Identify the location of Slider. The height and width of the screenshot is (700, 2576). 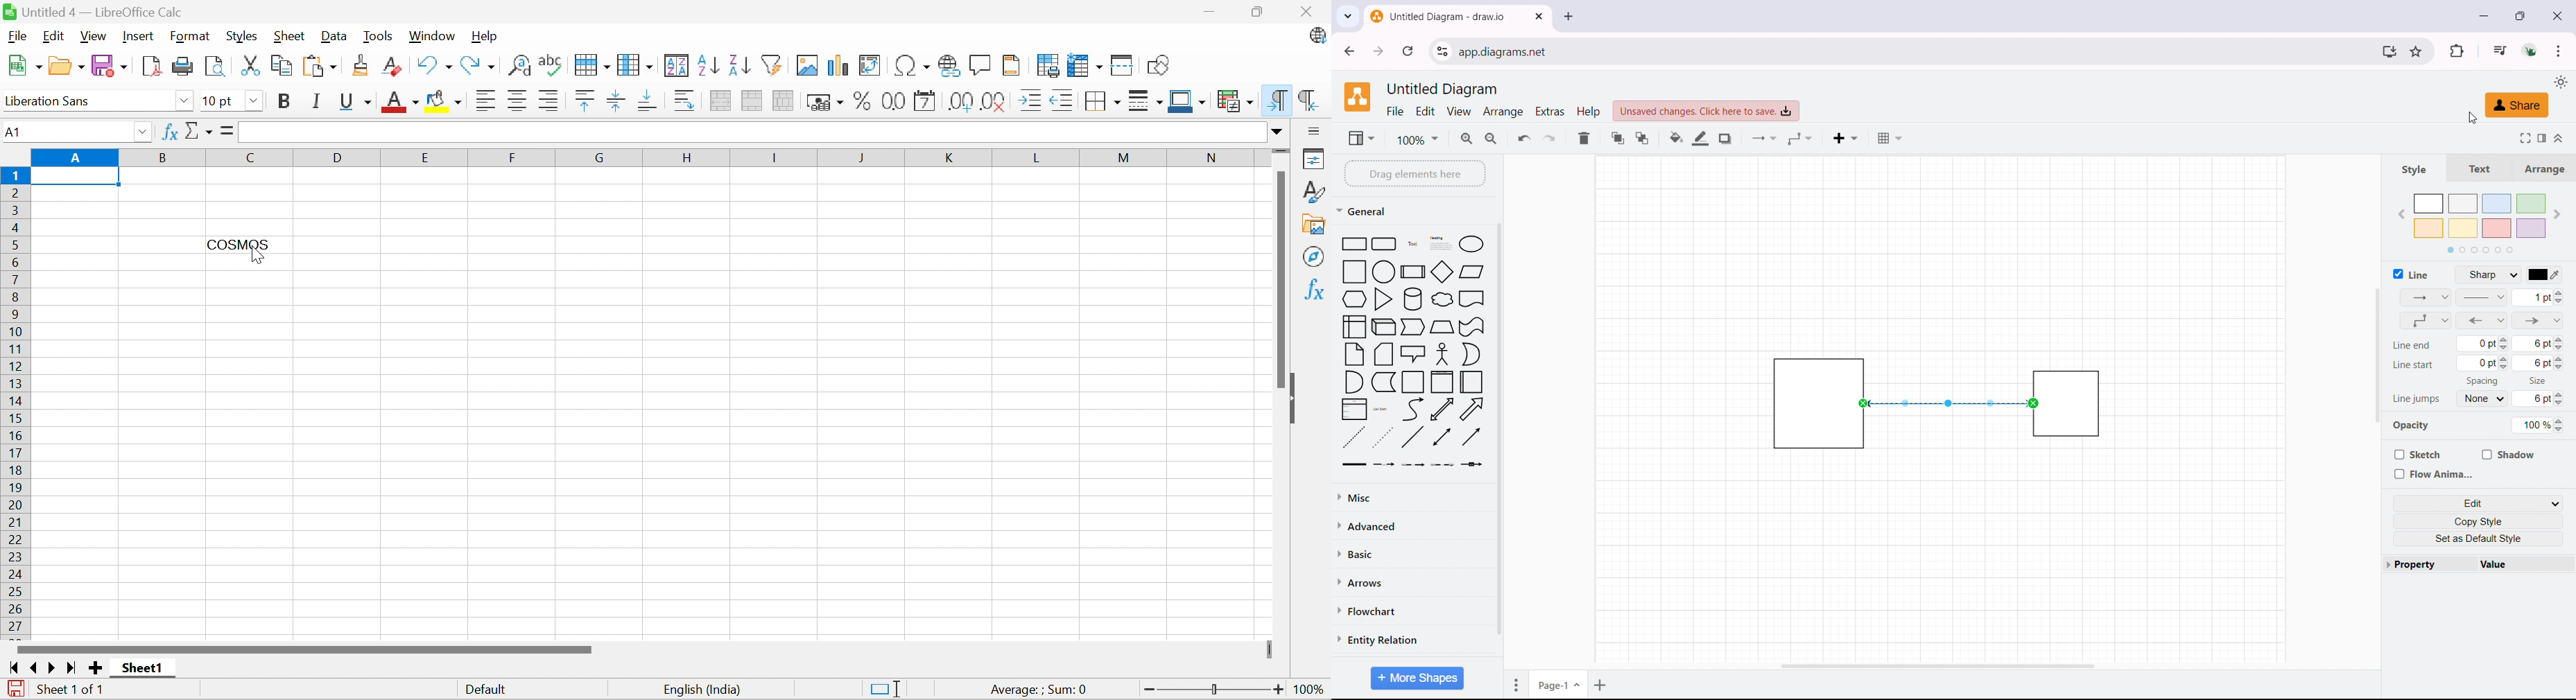
(1272, 649).